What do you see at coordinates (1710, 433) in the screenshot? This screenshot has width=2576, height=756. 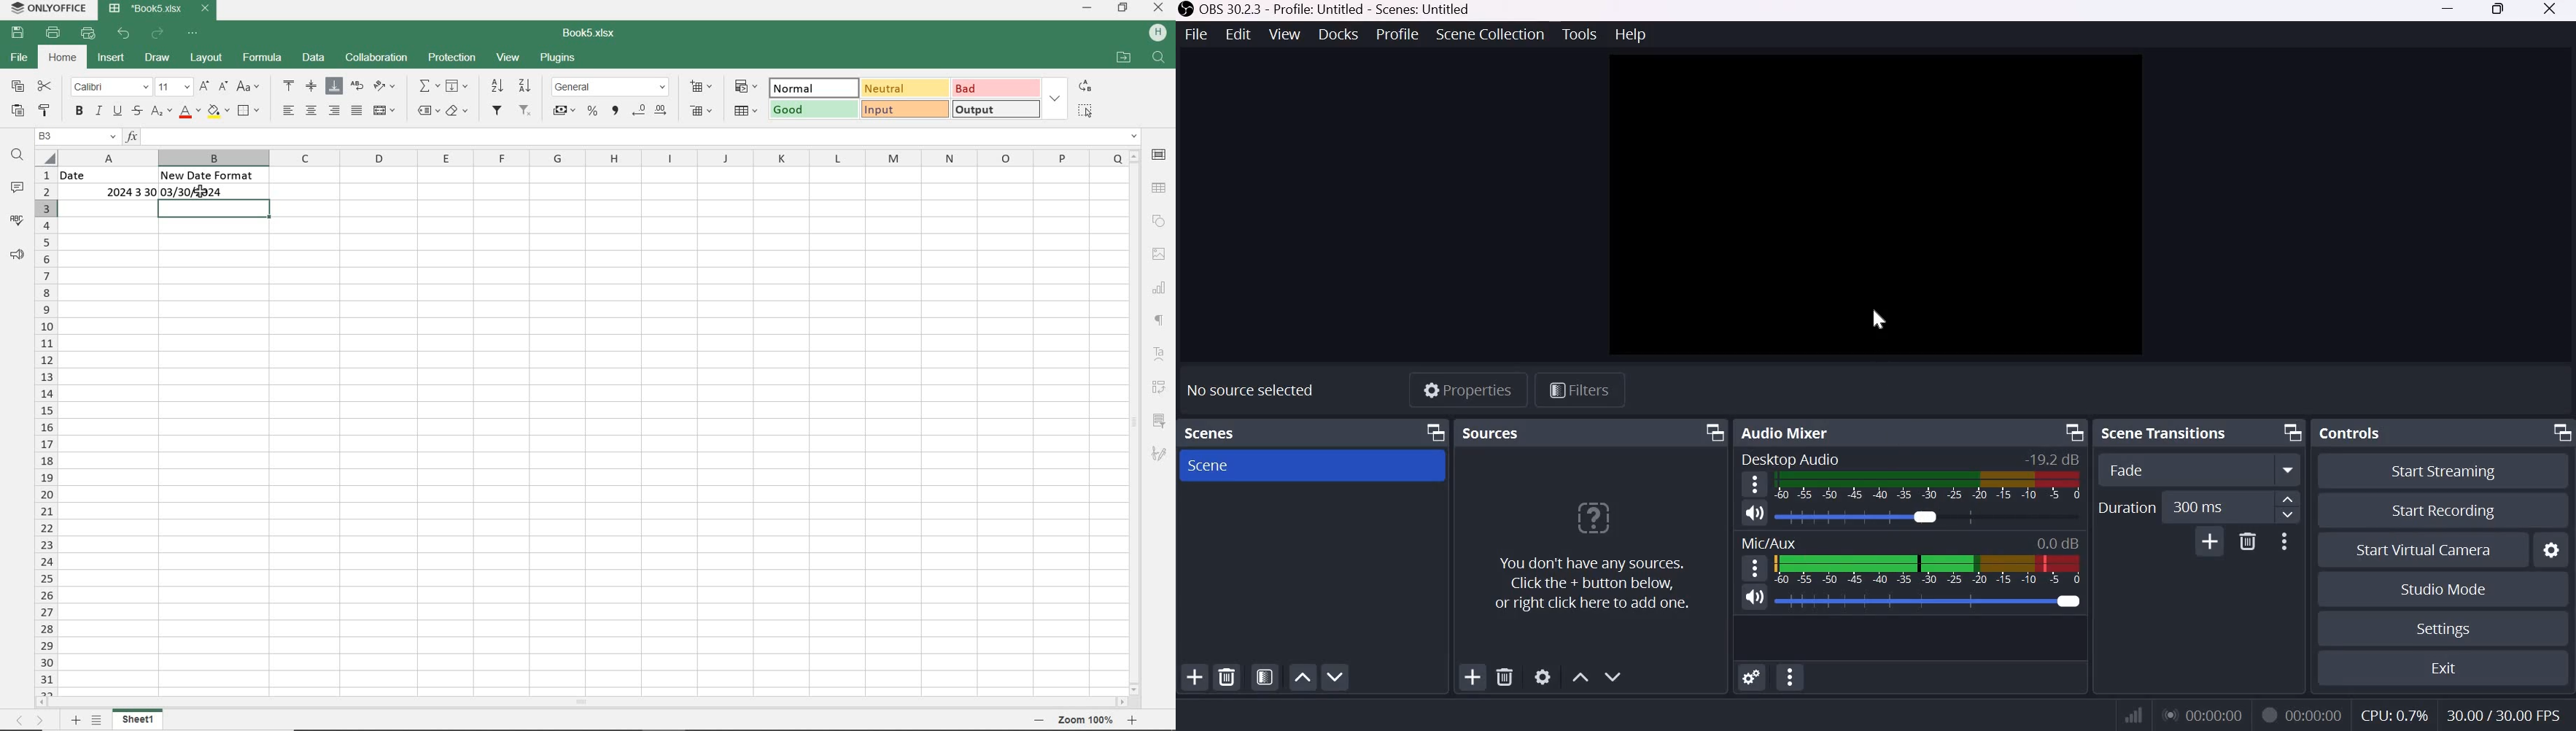 I see `Dock Options icon` at bounding box center [1710, 433].